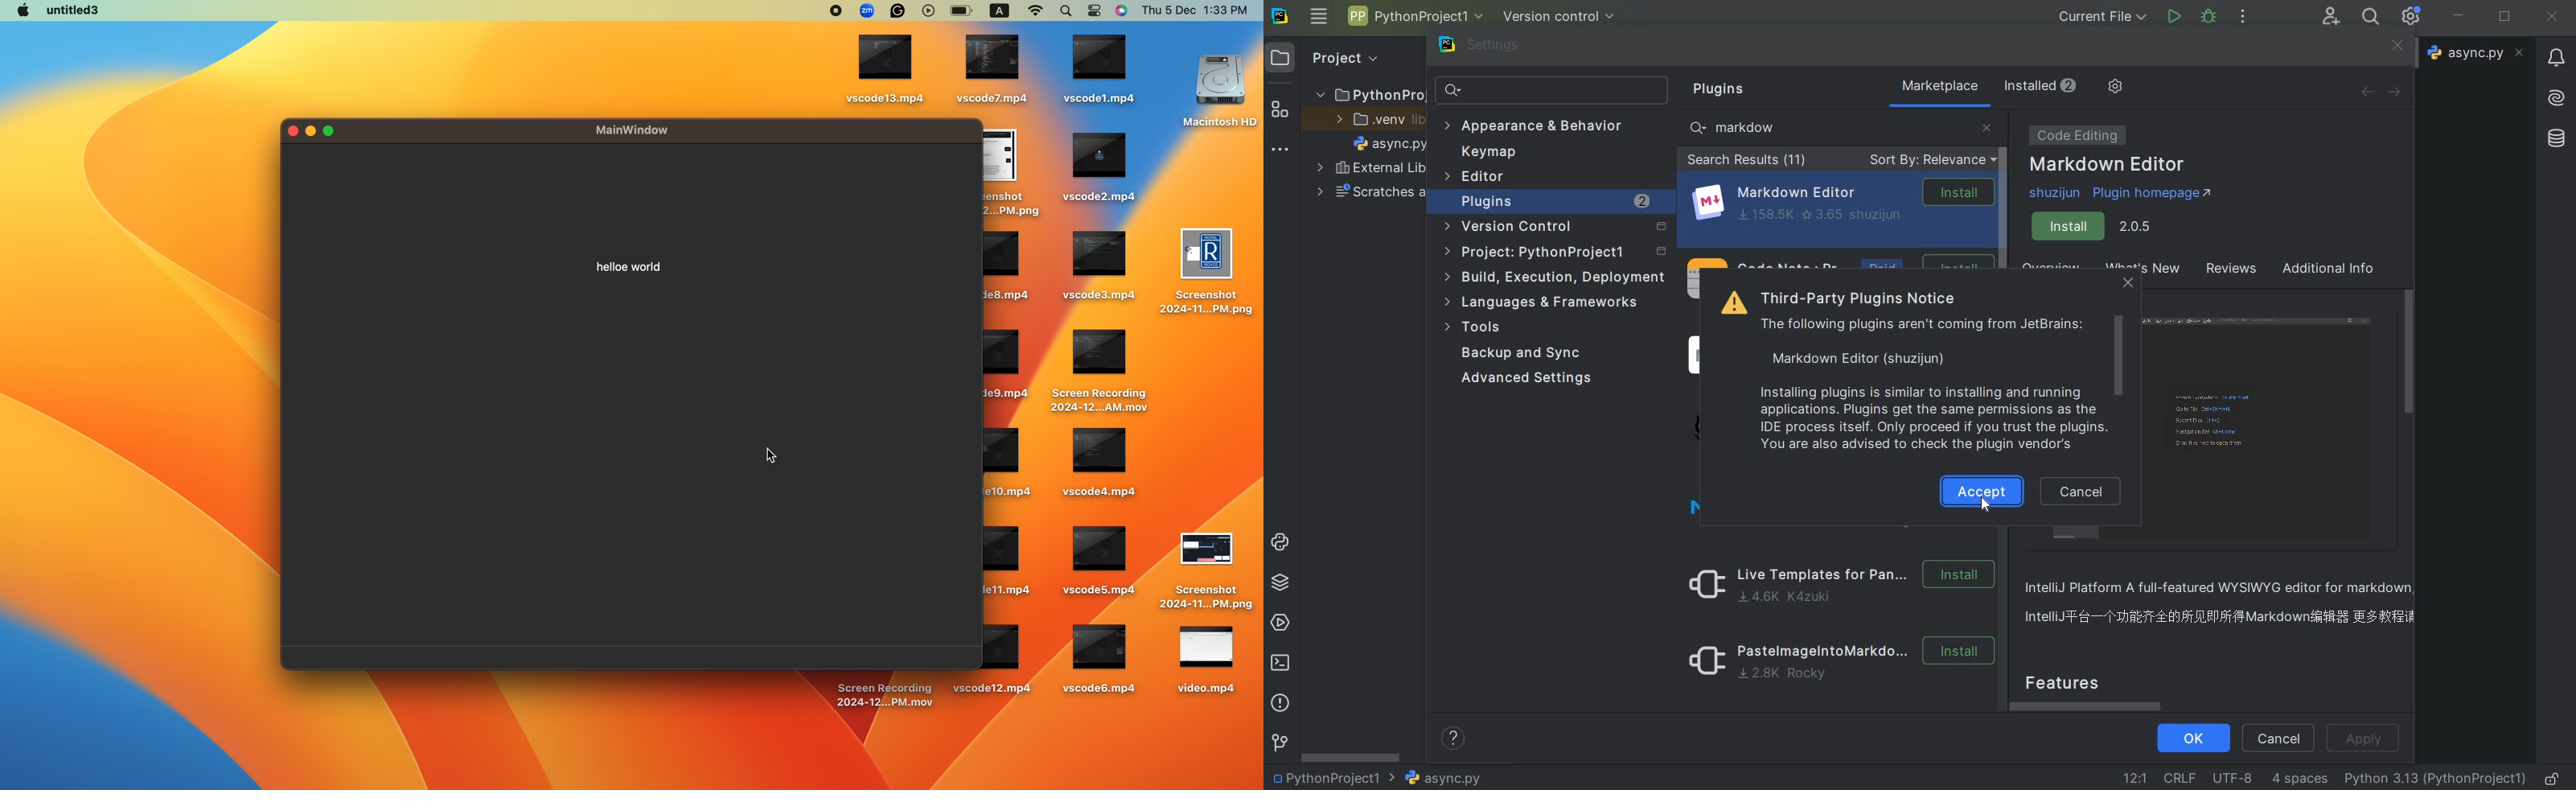 This screenshot has width=2576, height=812. What do you see at coordinates (2366, 739) in the screenshot?
I see `apply` at bounding box center [2366, 739].